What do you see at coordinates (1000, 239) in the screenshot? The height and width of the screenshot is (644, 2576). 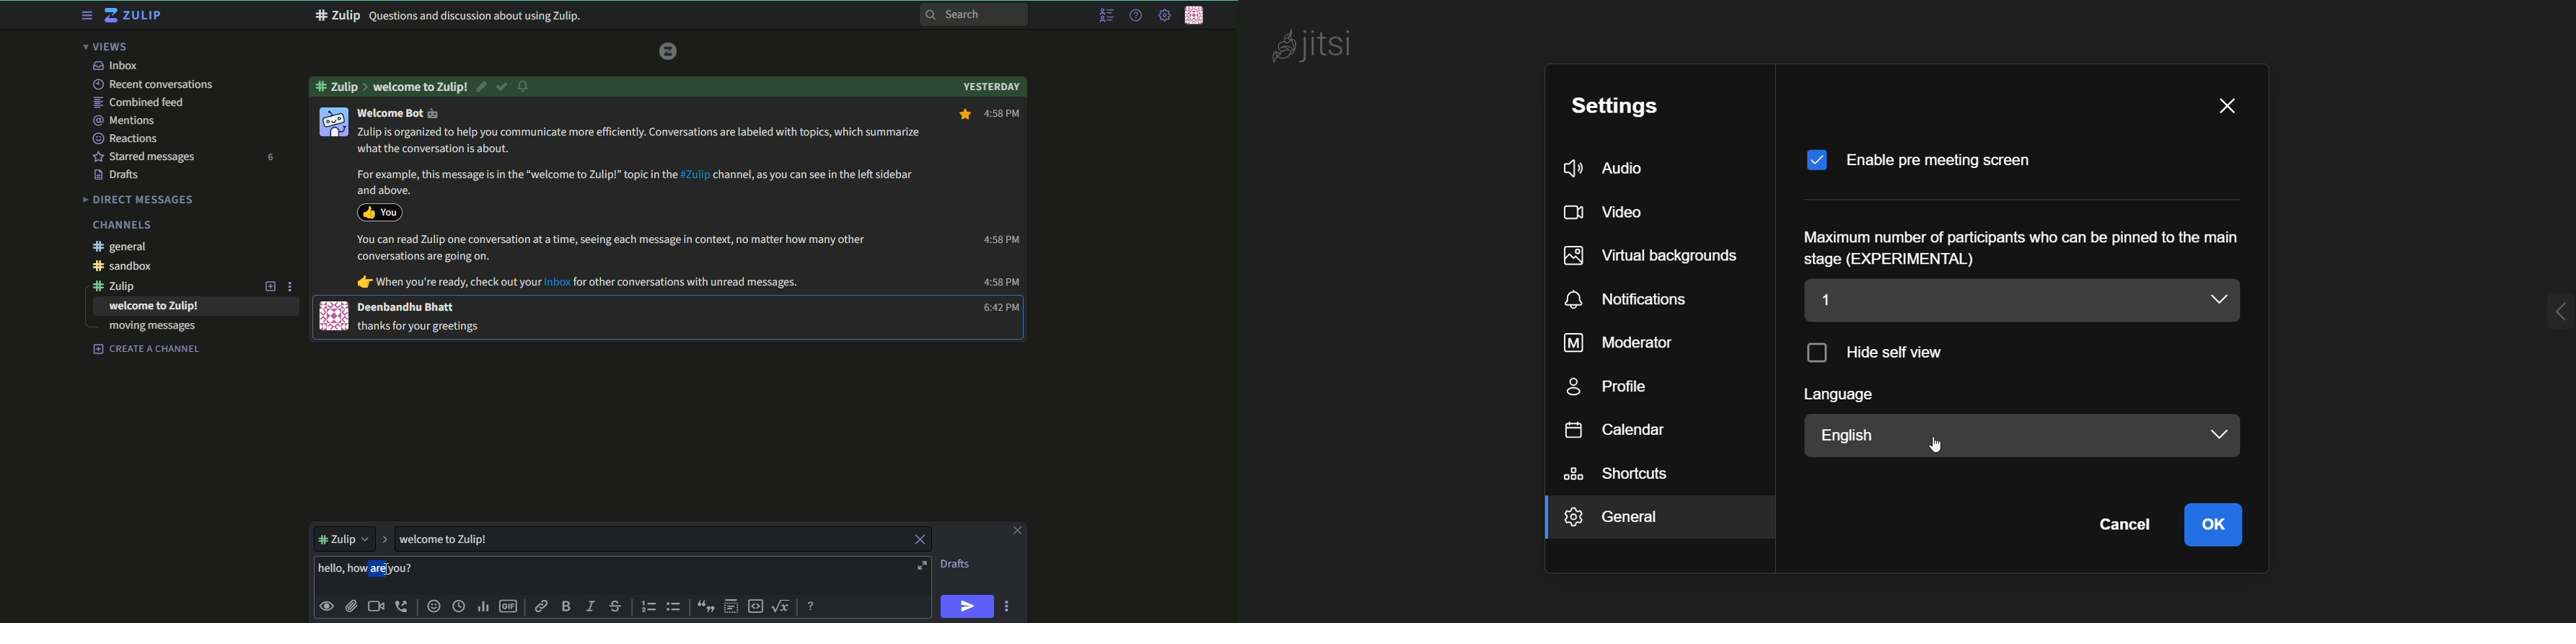 I see `4:58 PM` at bounding box center [1000, 239].